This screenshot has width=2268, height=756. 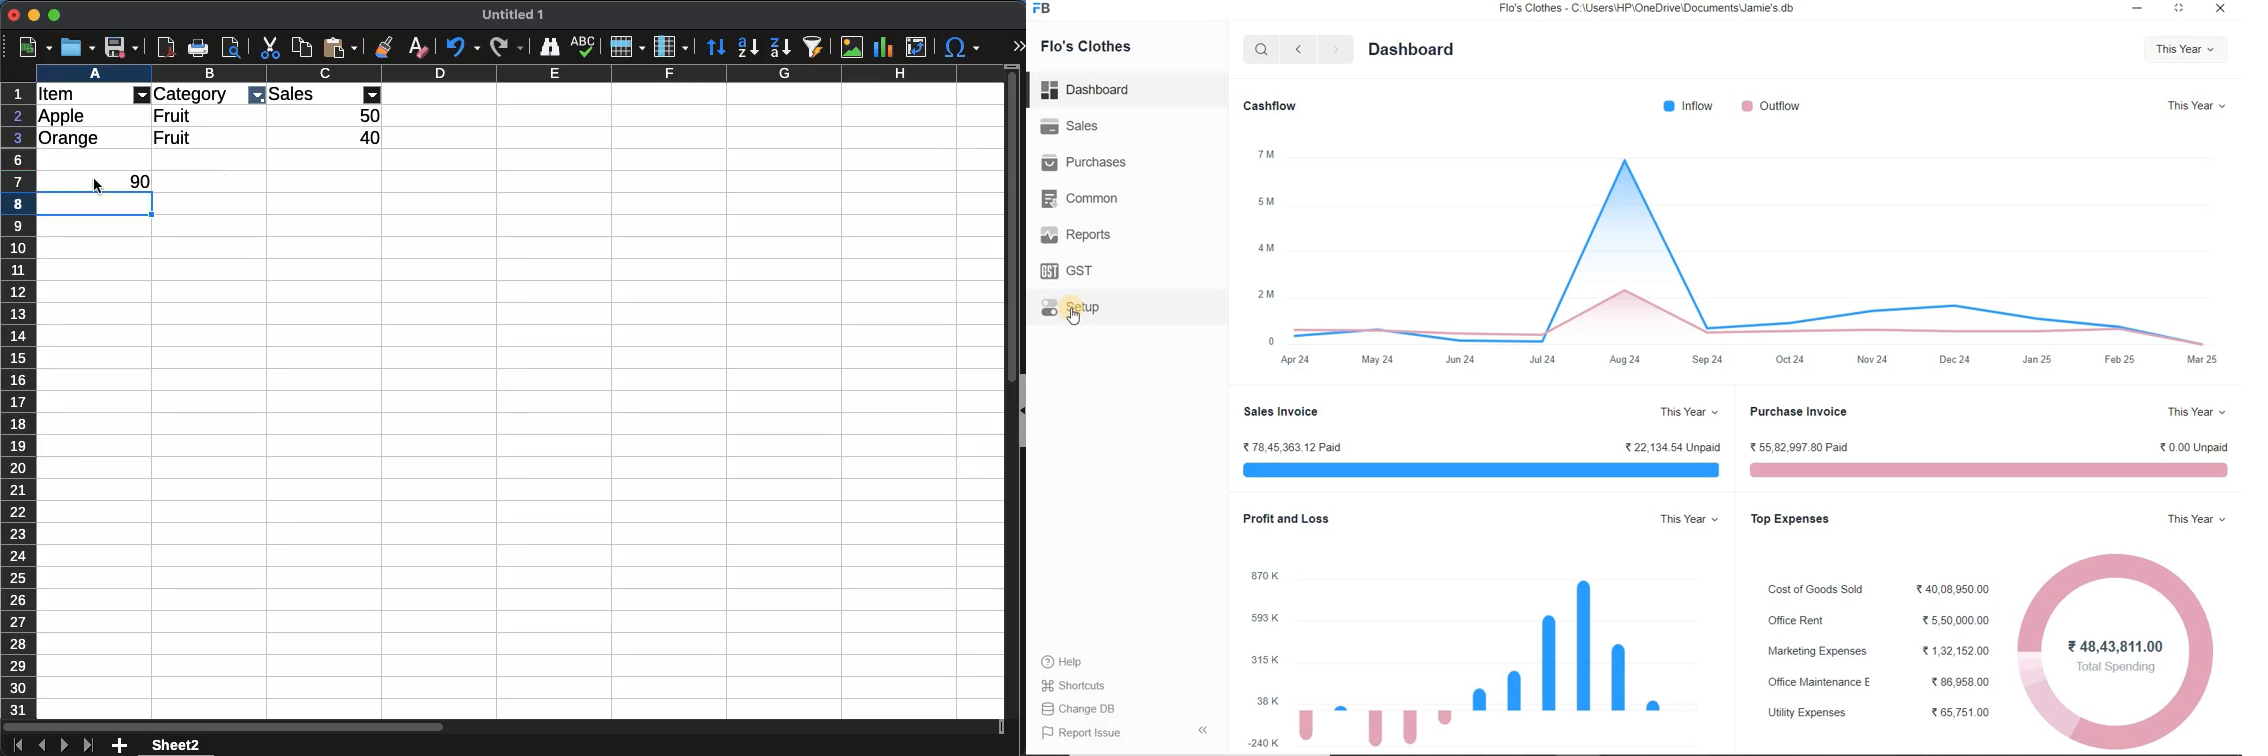 What do you see at coordinates (13, 15) in the screenshot?
I see `close` at bounding box center [13, 15].